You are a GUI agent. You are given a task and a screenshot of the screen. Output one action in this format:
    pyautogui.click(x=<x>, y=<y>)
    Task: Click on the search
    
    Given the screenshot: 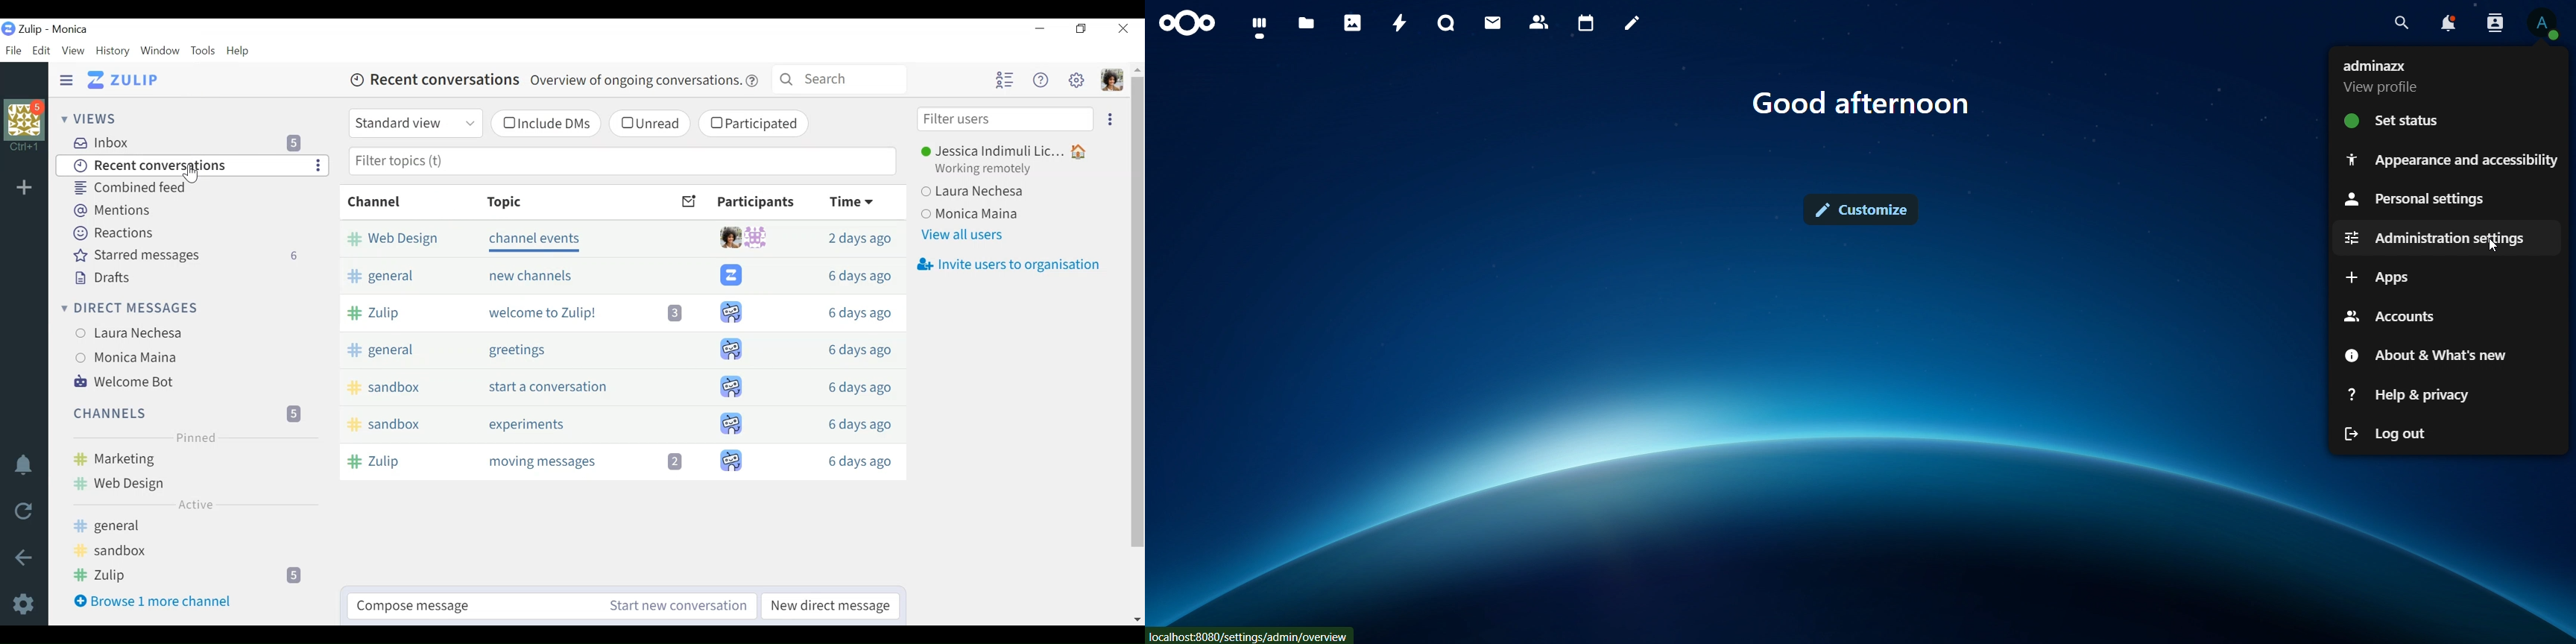 What is the action you would take?
    pyautogui.click(x=2401, y=22)
    